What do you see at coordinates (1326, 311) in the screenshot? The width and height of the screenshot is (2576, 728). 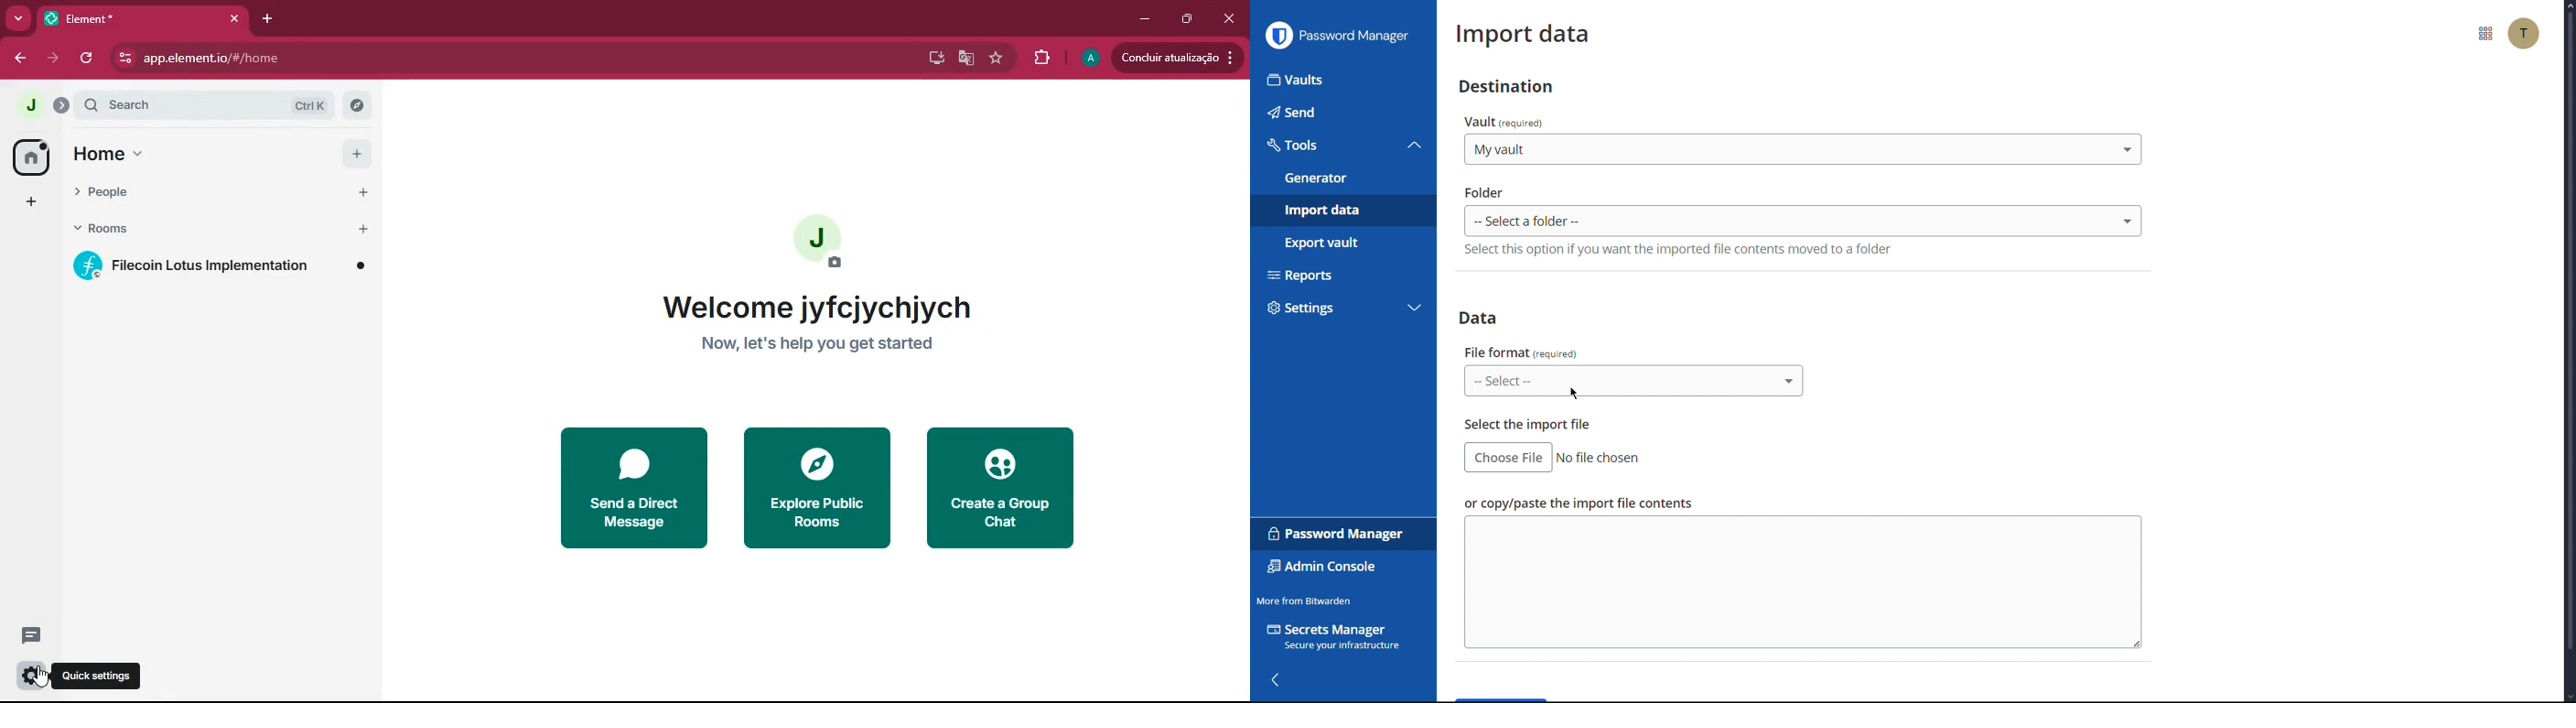 I see `Settings` at bounding box center [1326, 311].